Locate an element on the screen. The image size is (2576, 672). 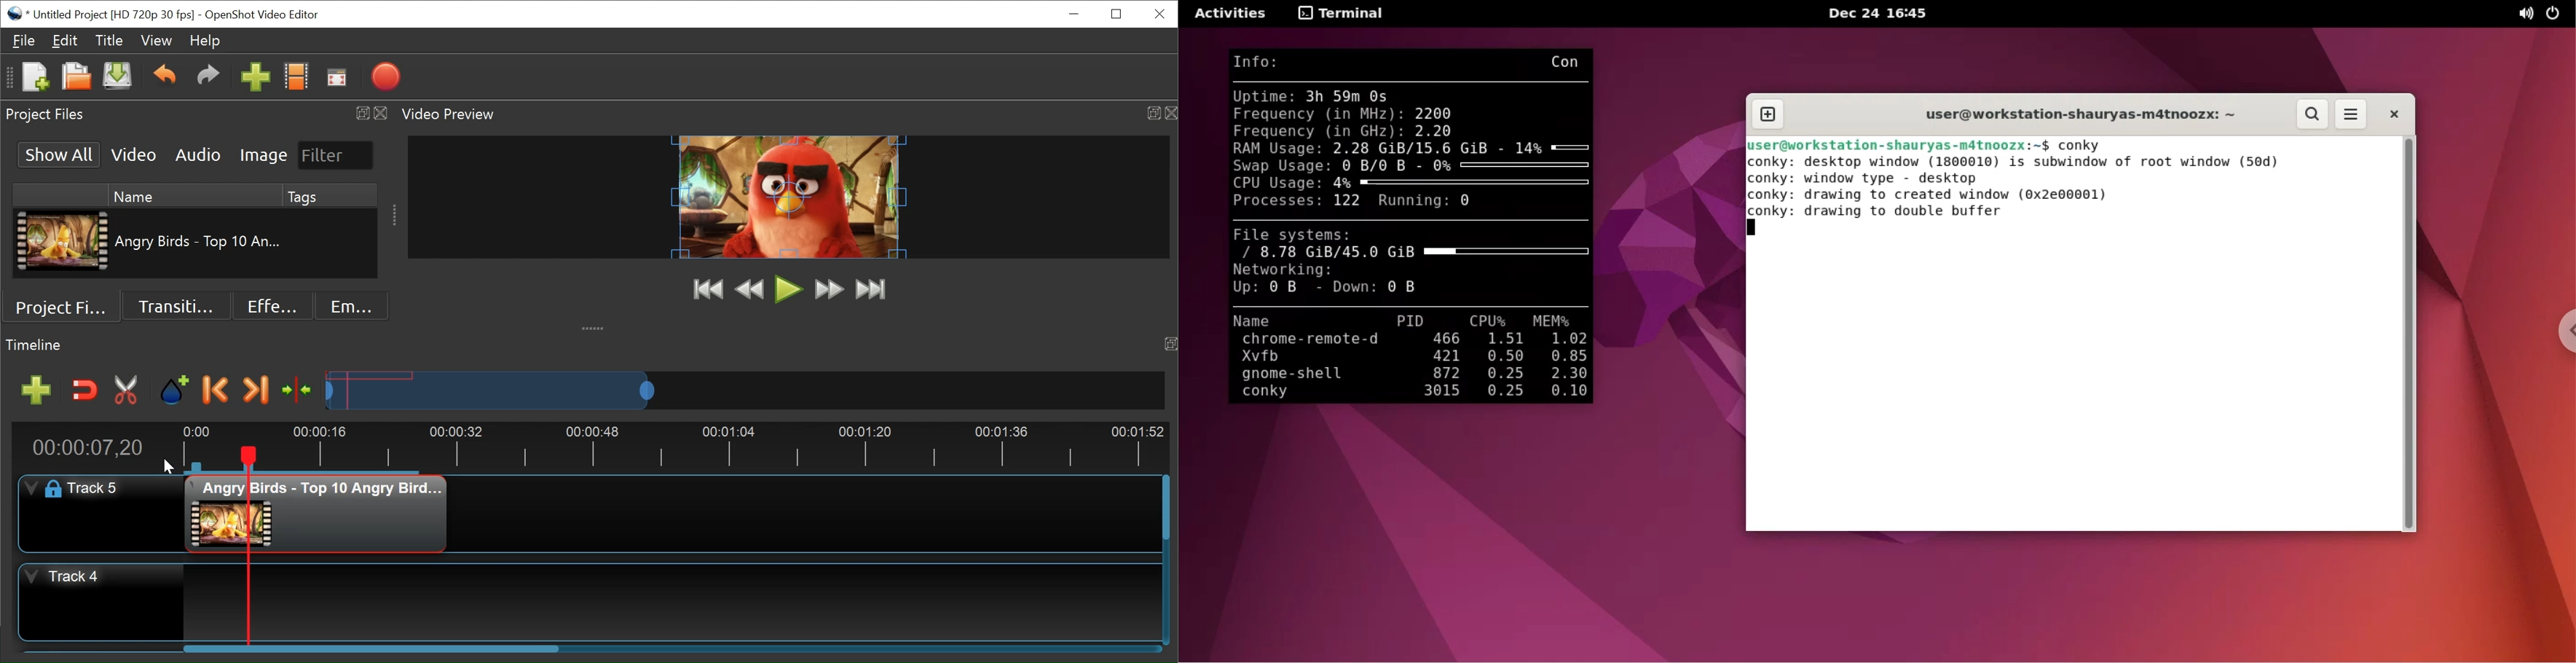
Cursor is located at coordinates (134, 506).